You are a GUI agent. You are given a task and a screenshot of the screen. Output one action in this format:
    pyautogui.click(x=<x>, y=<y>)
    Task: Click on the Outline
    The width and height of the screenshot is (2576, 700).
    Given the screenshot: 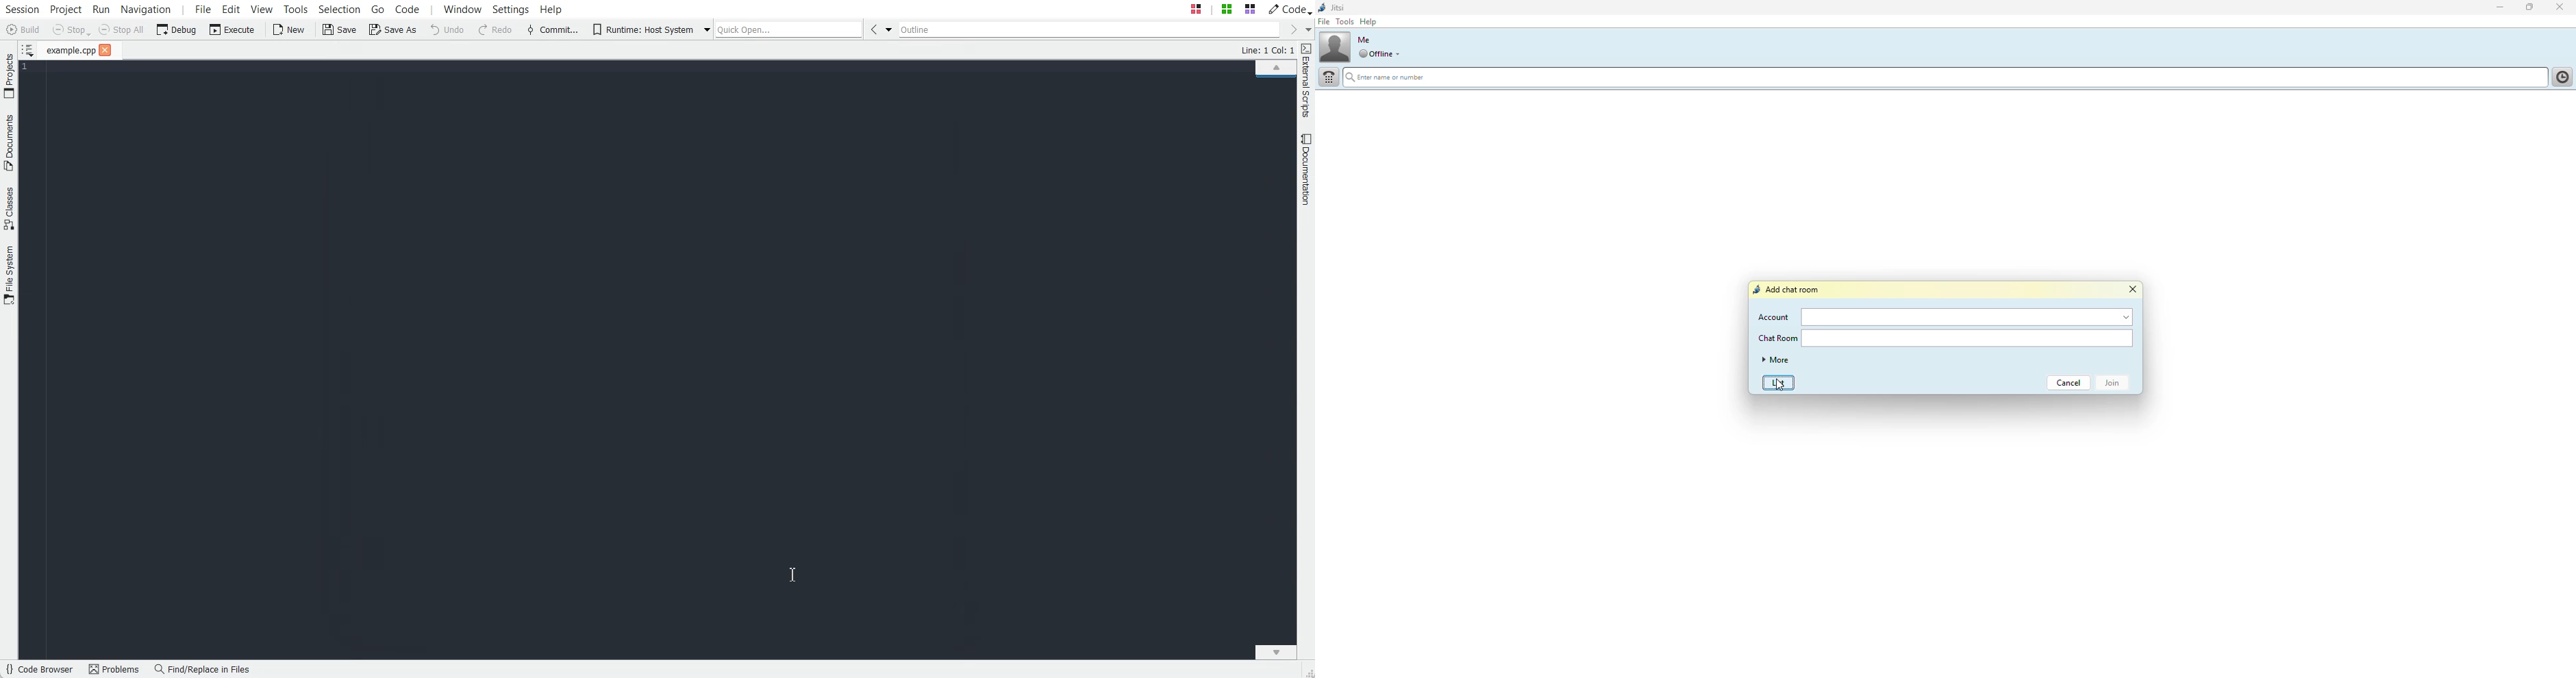 What is the action you would take?
    pyautogui.click(x=1088, y=29)
    